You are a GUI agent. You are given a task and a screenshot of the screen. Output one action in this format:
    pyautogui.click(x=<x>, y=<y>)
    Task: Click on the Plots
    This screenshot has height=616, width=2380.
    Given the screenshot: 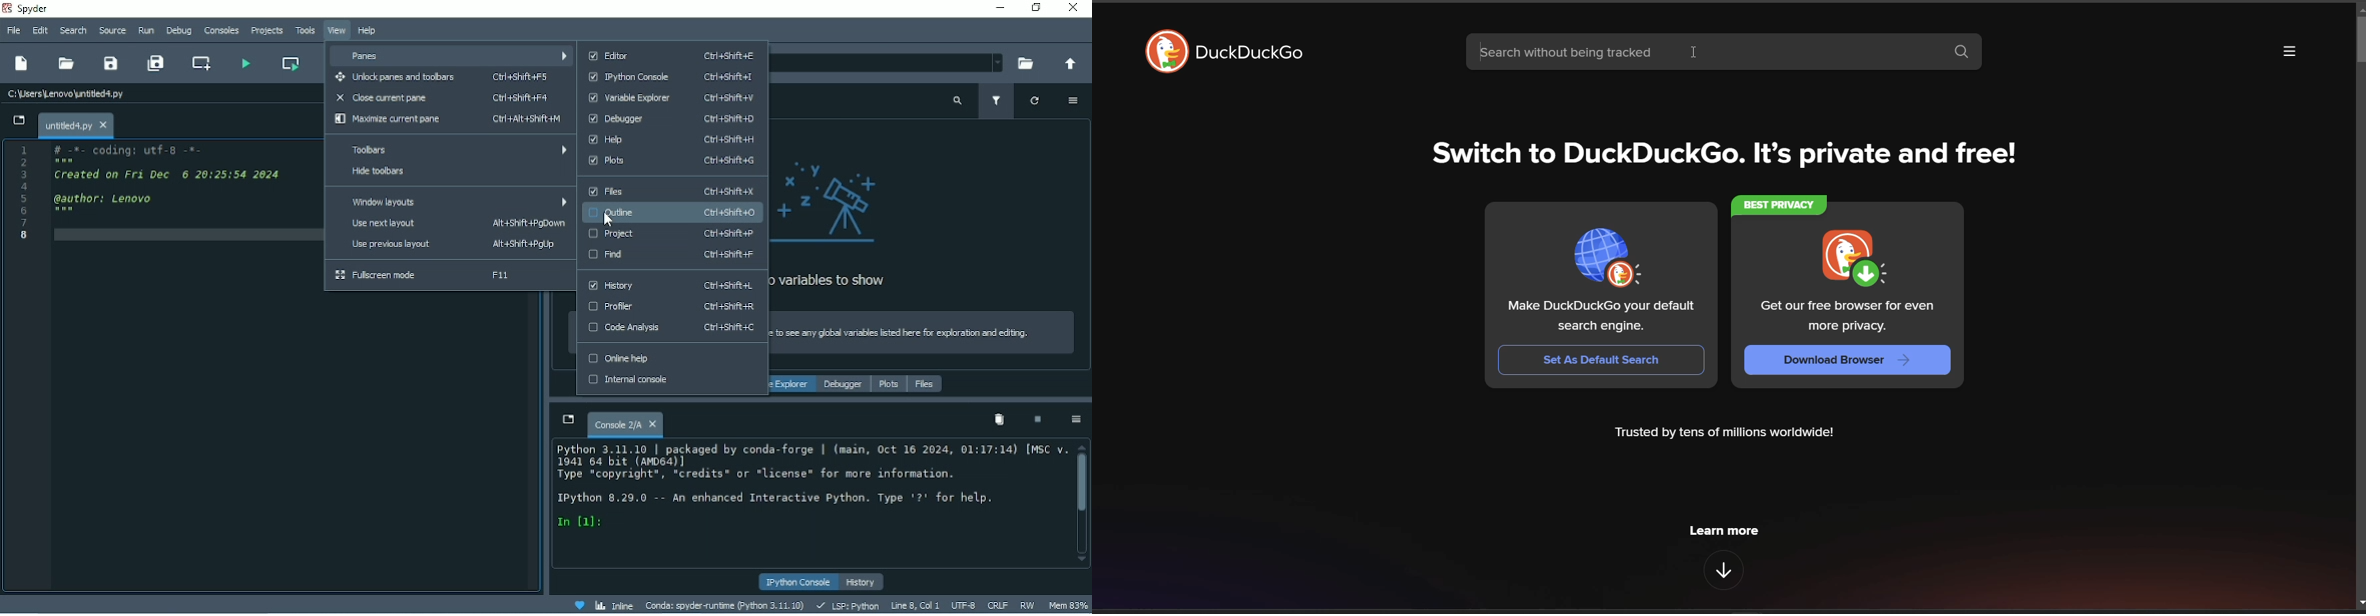 What is the action you would take?
    pyautogui.click(x=673, y=161)
    